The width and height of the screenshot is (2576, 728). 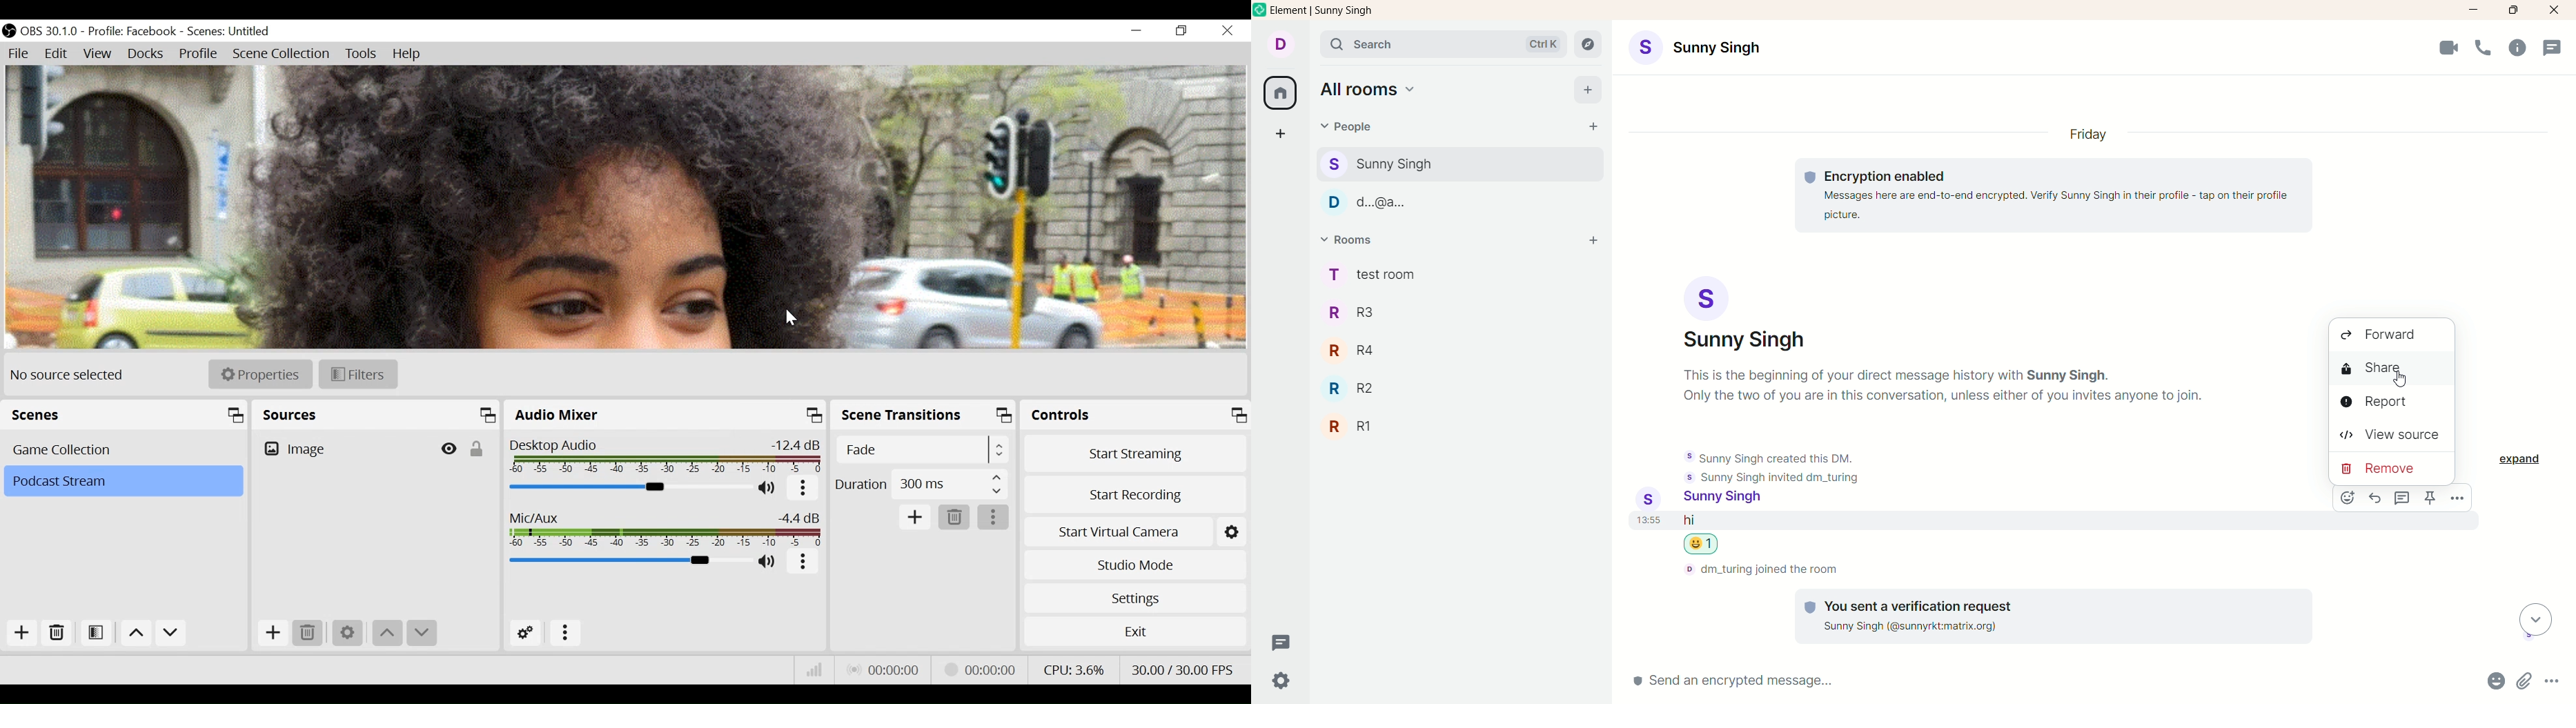 What do you see at coordinates (955, 518) in the screenshot?
I see `Remove` at bounding box center [955, 518].